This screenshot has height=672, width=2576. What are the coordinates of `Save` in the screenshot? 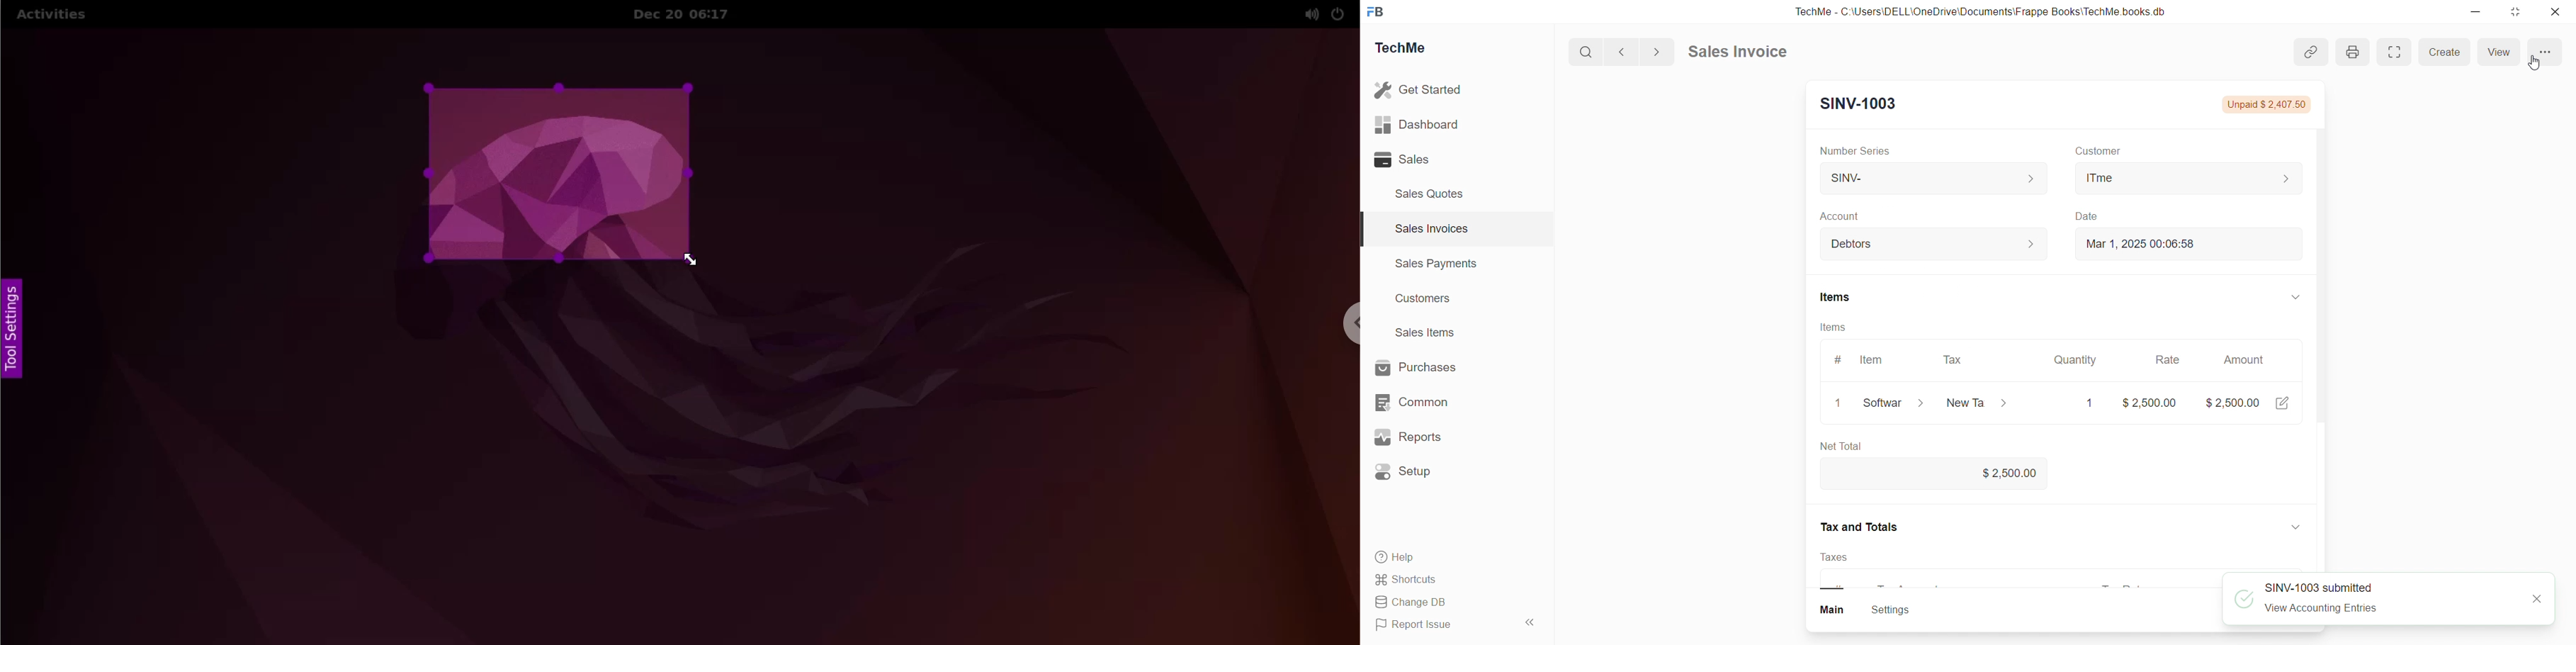 It's located at (2521, 49).